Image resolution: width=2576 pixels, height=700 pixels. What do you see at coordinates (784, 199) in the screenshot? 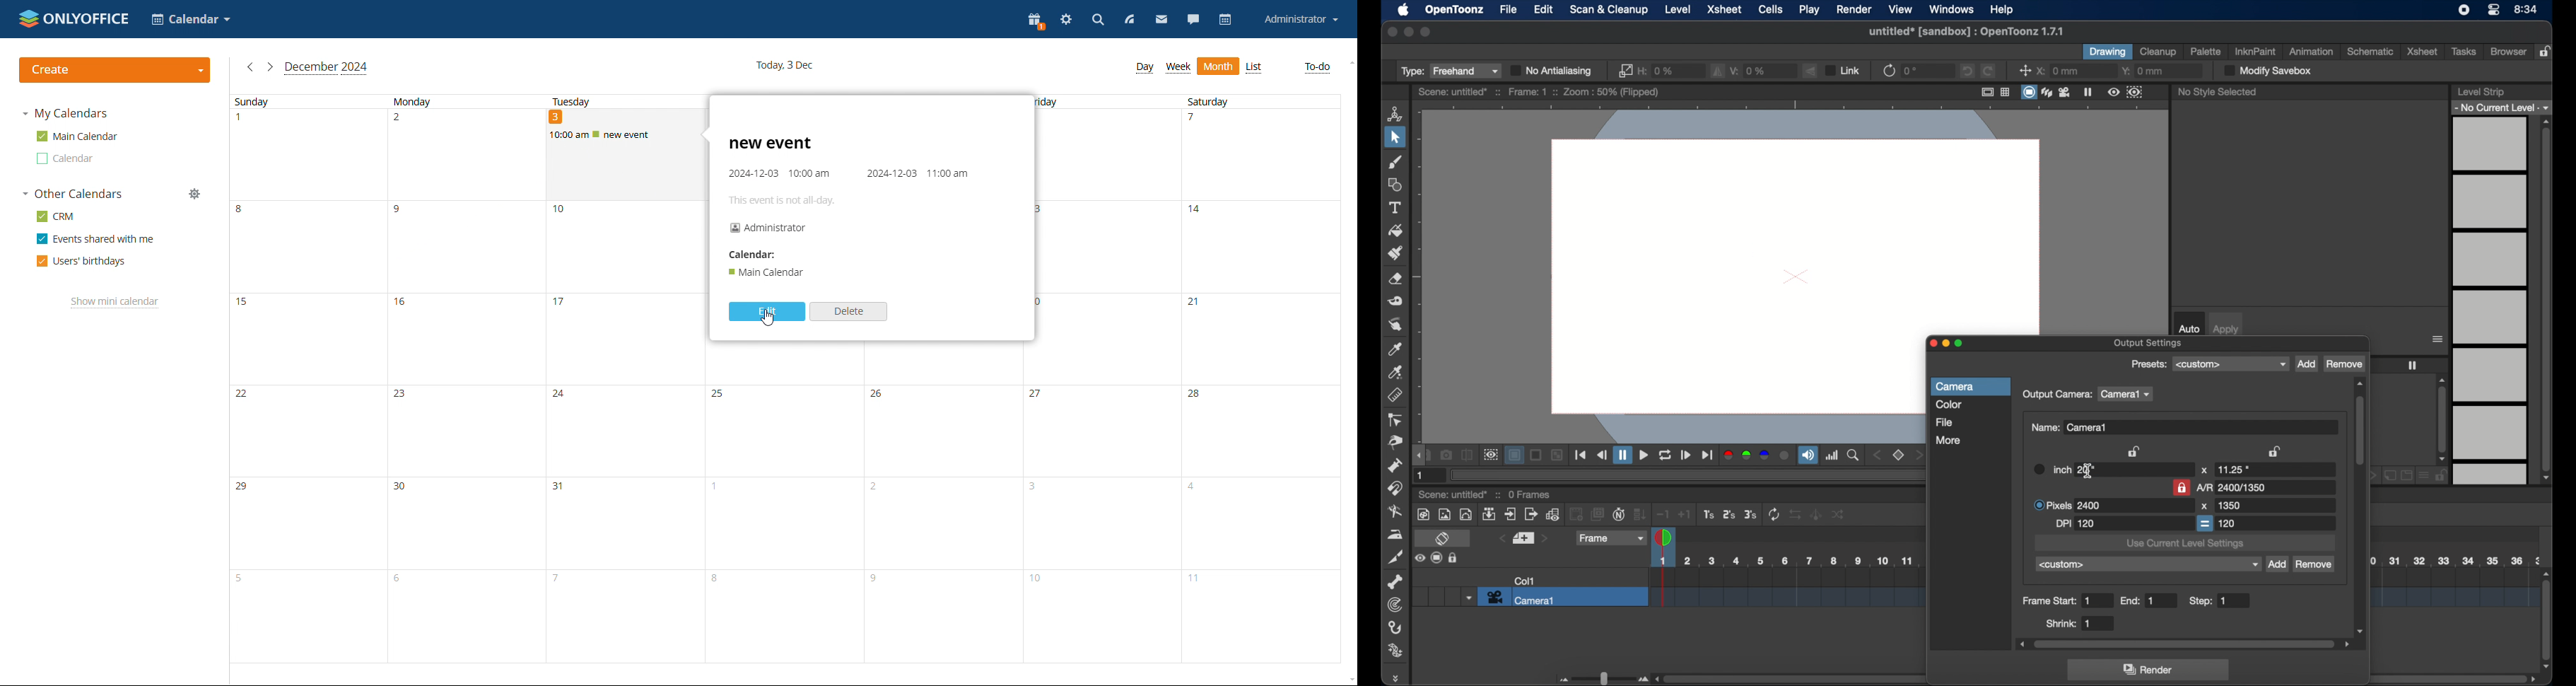
I see `This event is not all-day.` at bounding box center [784, 199].